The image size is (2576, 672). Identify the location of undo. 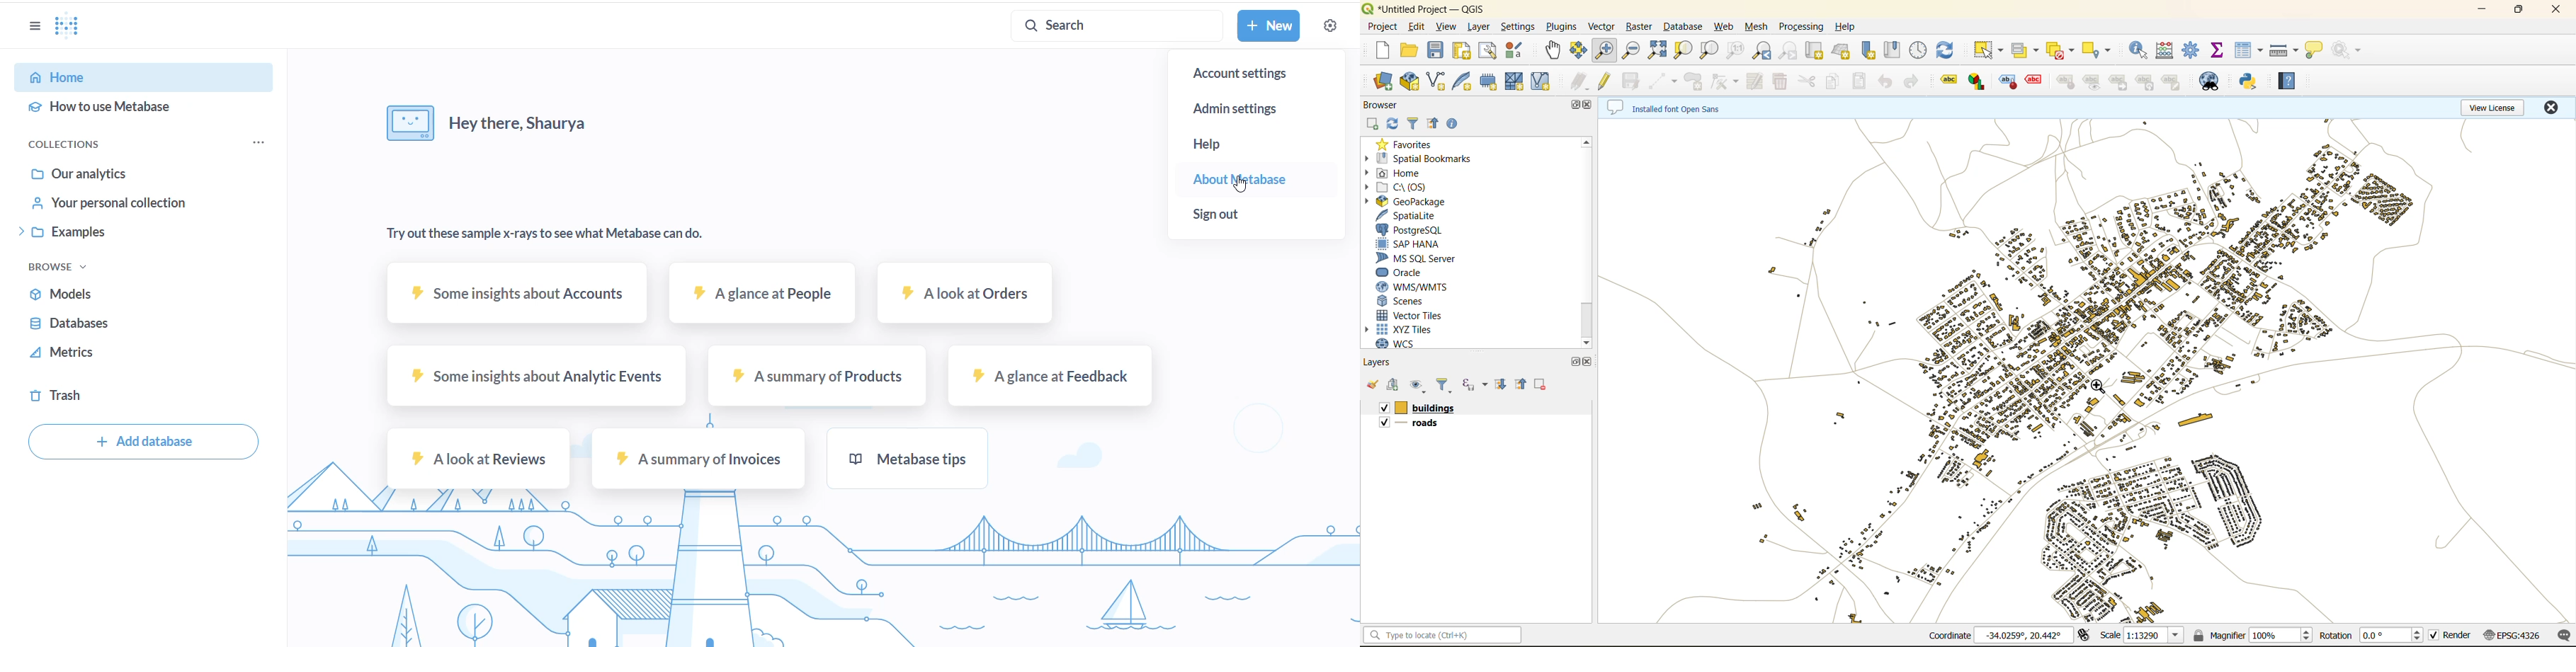
(1884, 82).